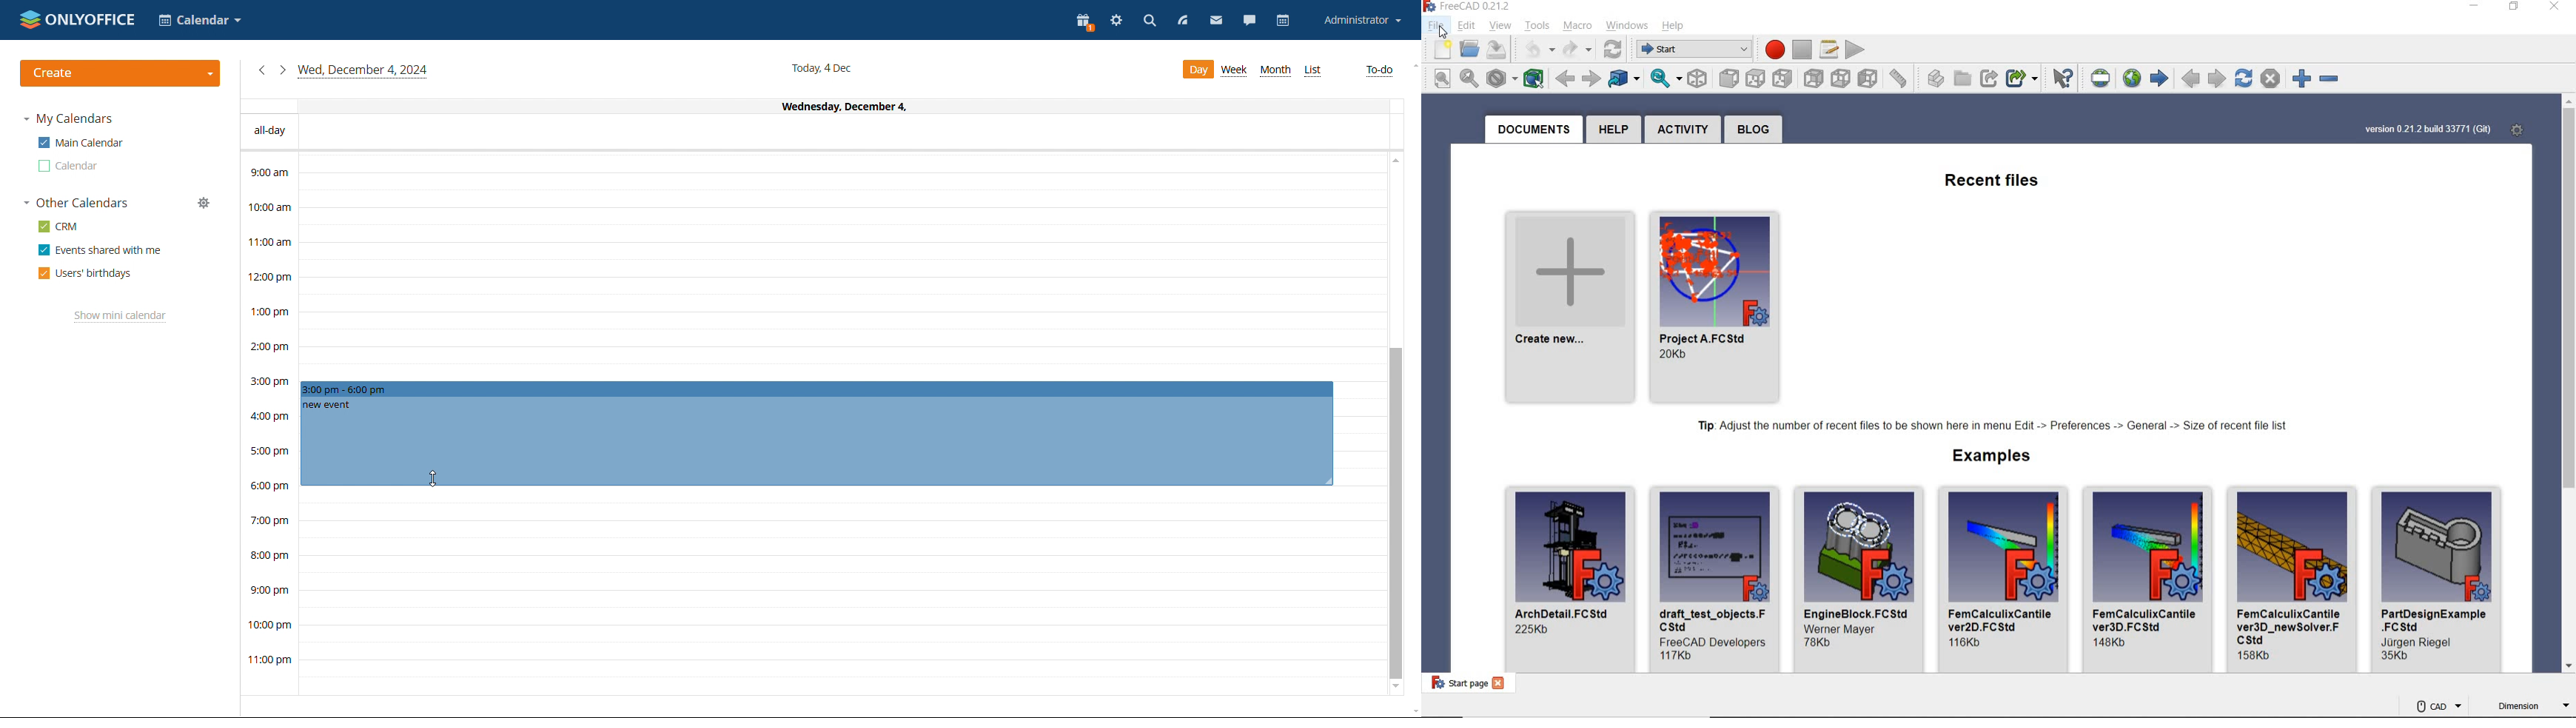 The width and height of the screenshot is (2576, 728). I want to click on WINDOWS, so click(1627, 25).